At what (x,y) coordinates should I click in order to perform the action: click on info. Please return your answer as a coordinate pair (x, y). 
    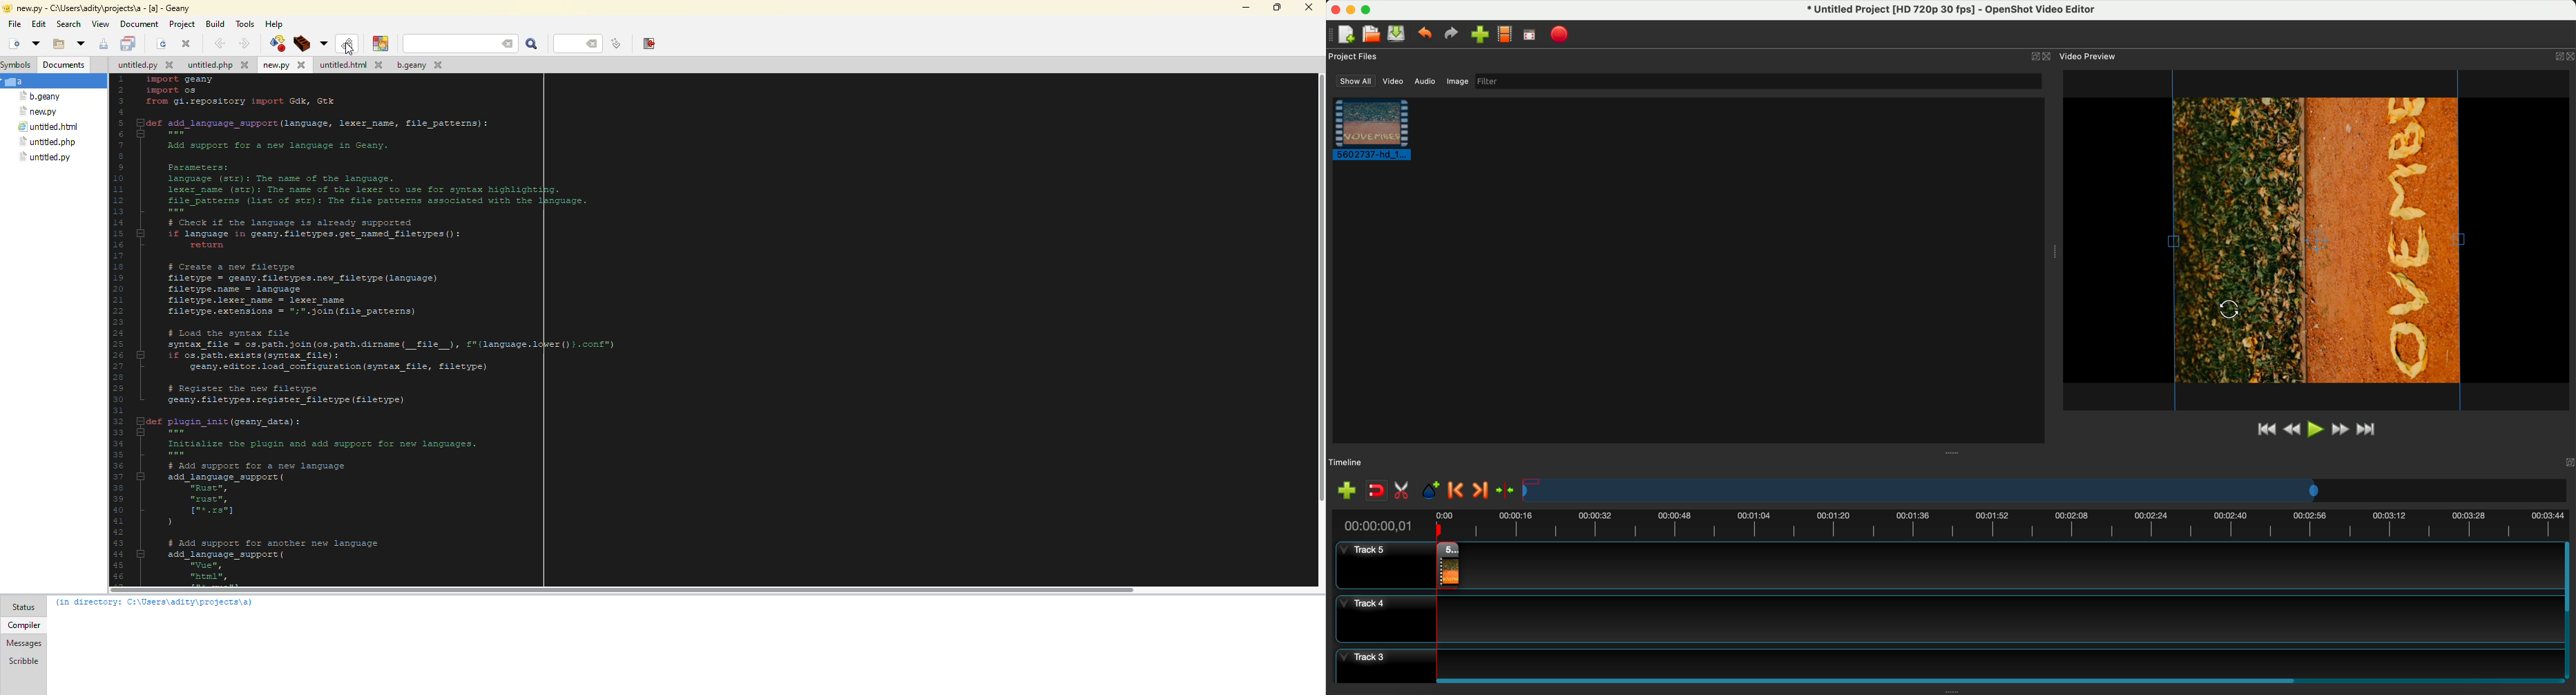
    Looking at the image, I should click on (156, 602).